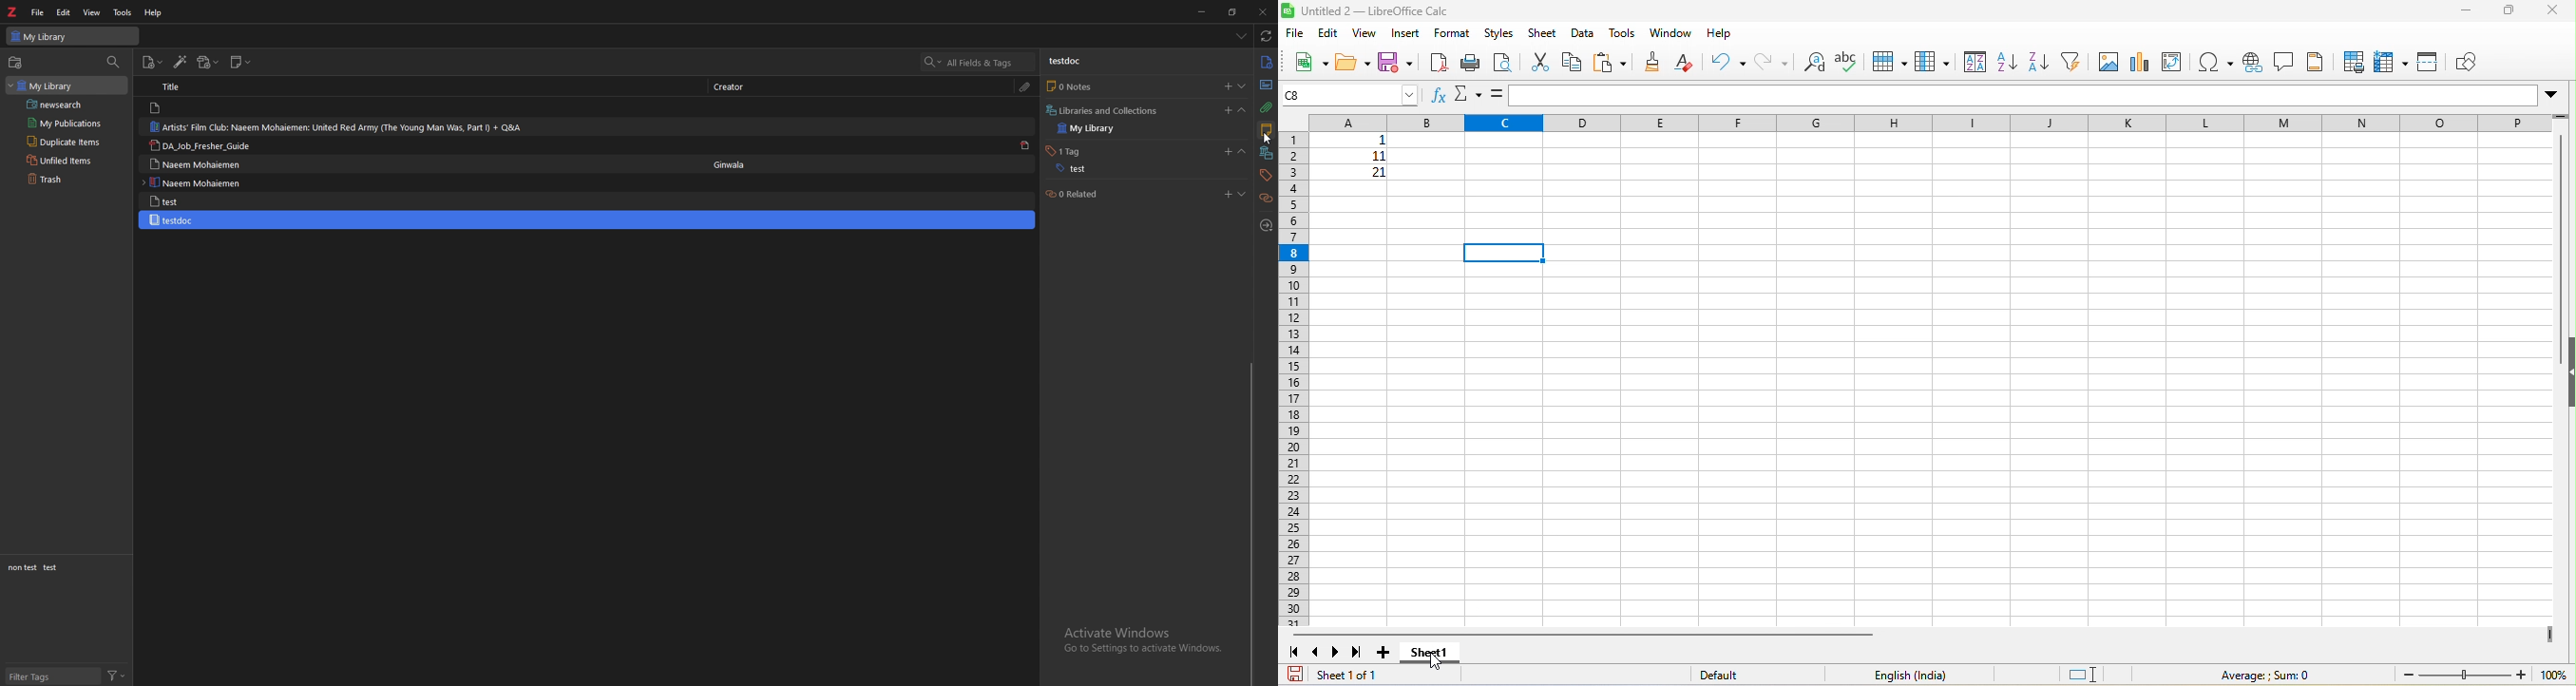 The height and width of the screenshot is (700, 2576). Describe the element at coordinates (51, 567) in the screenshot. I see `test` at that location.